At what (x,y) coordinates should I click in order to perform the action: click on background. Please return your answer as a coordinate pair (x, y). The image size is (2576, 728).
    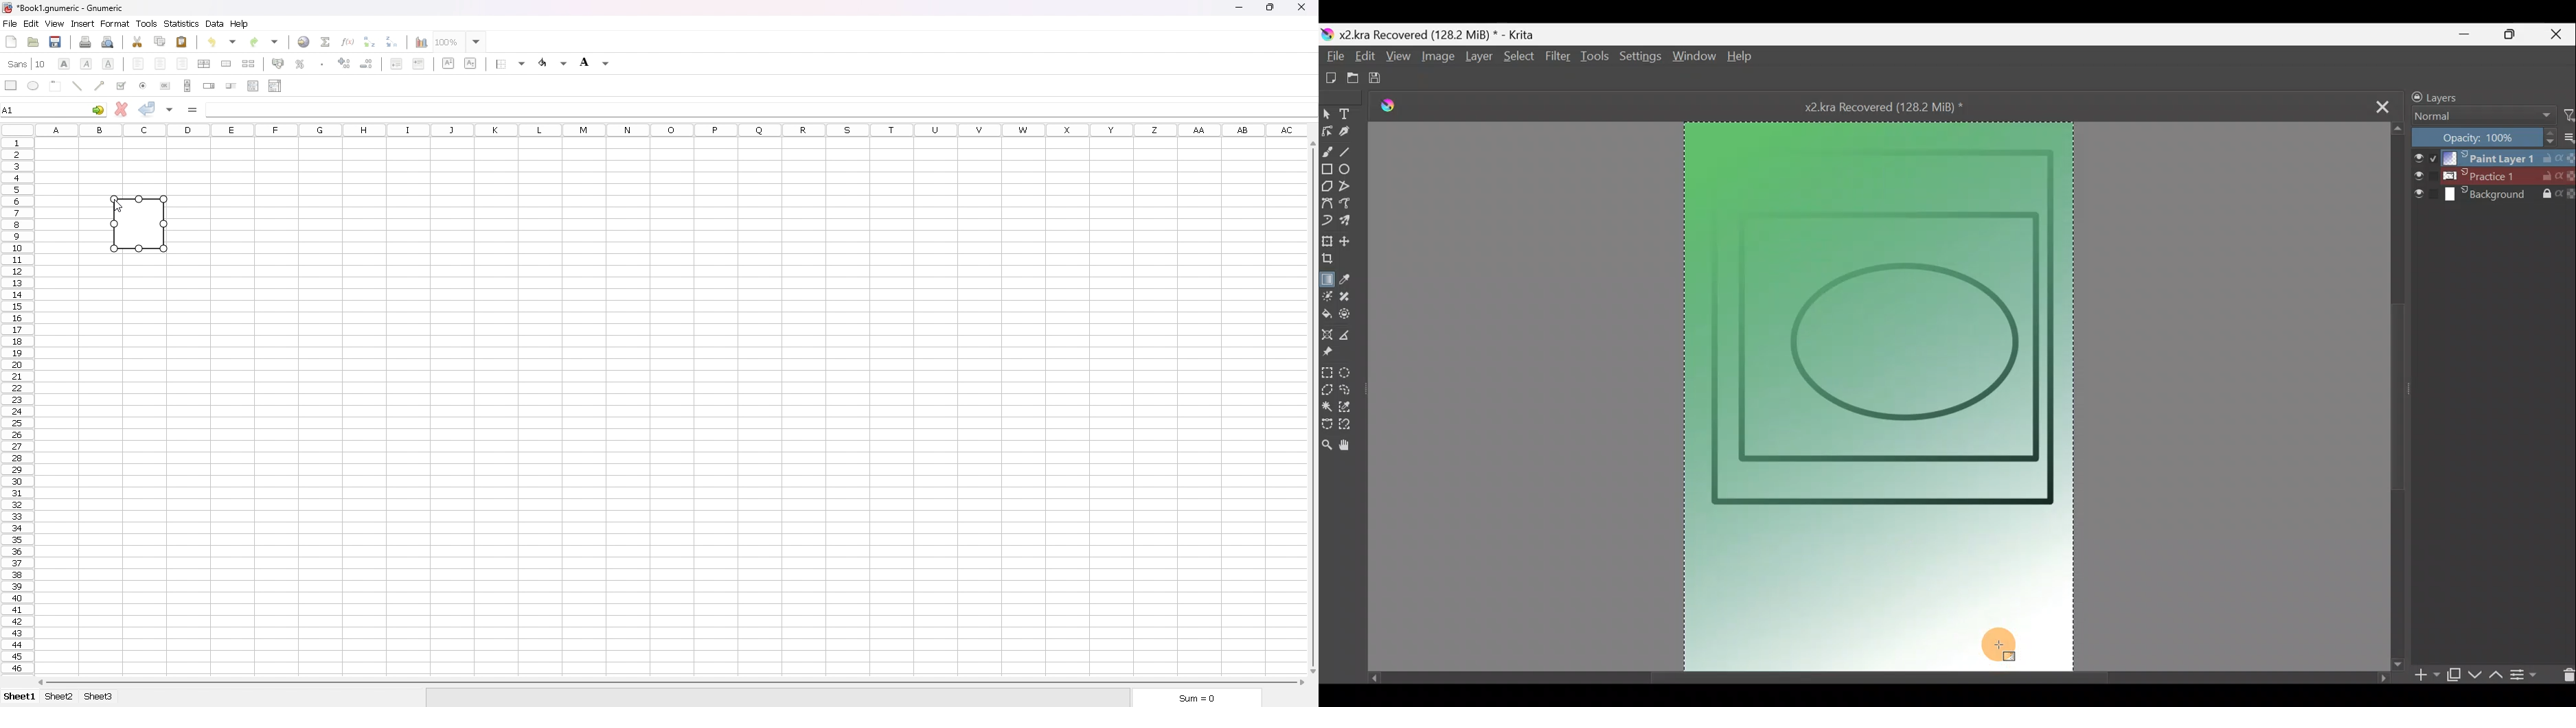
    Looking at the image, I should click on (595, 62).